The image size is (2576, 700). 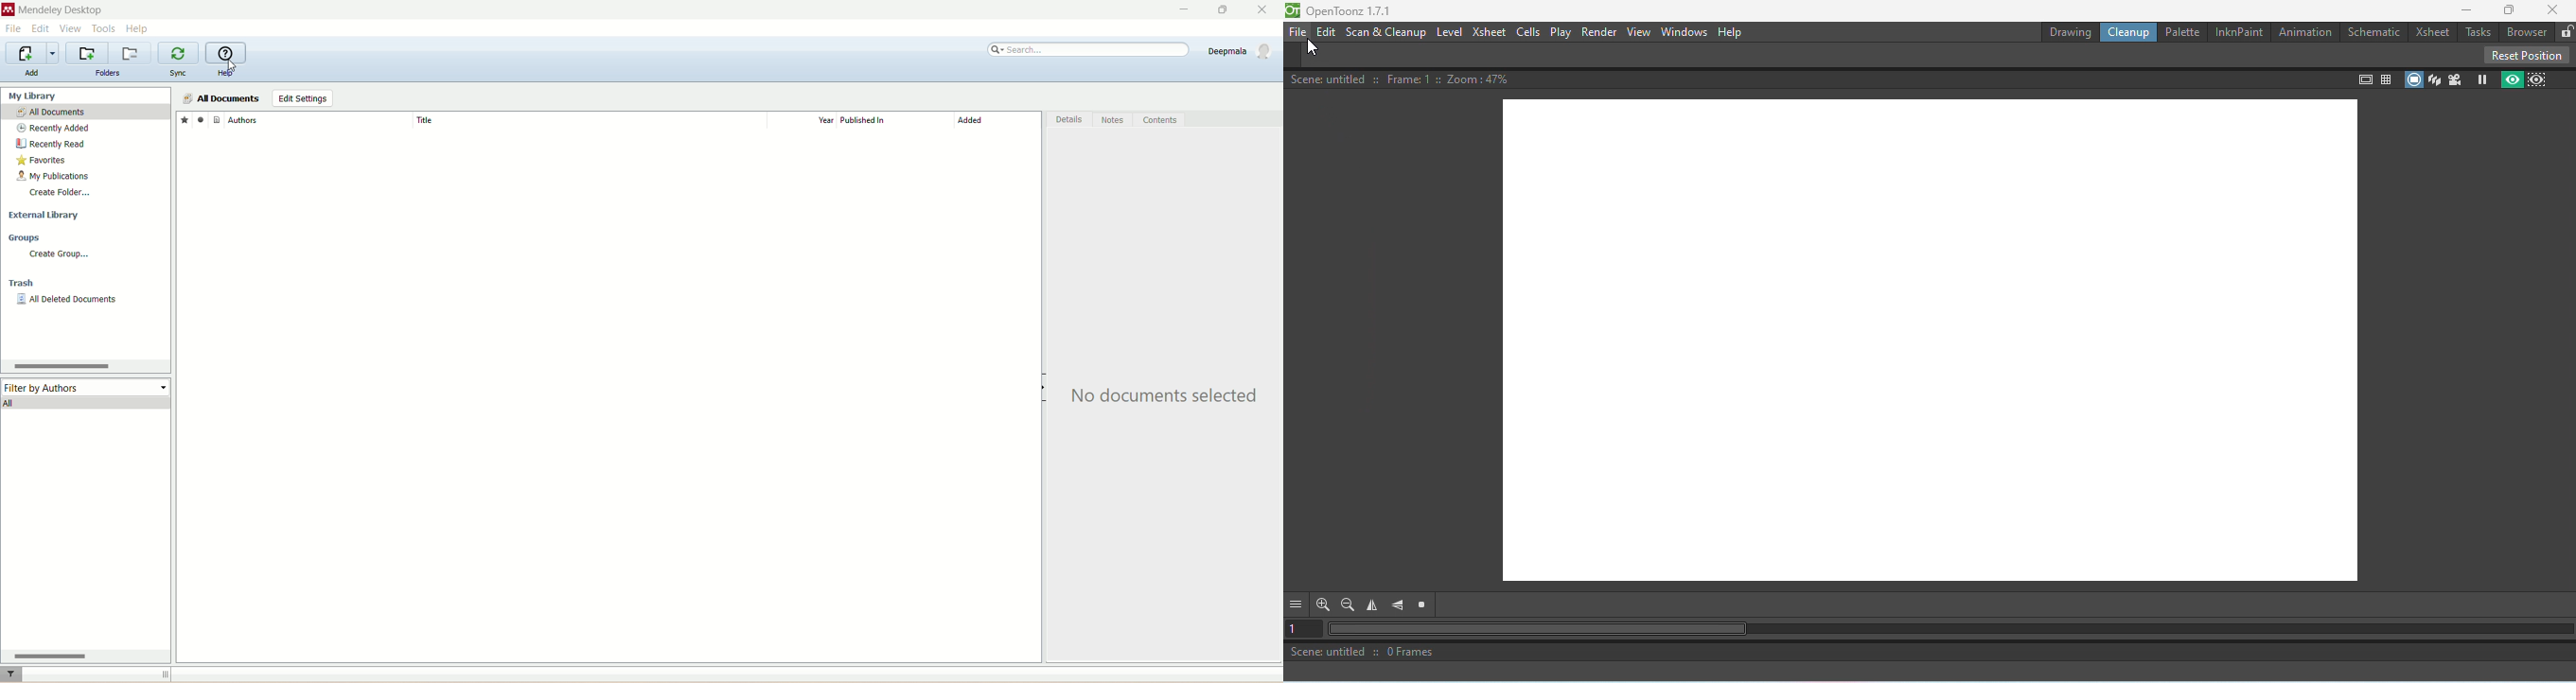 What do you see at coordinates (2303, 29) in the screenshot?
I see `Animation` at bounding box center [2303, 29].